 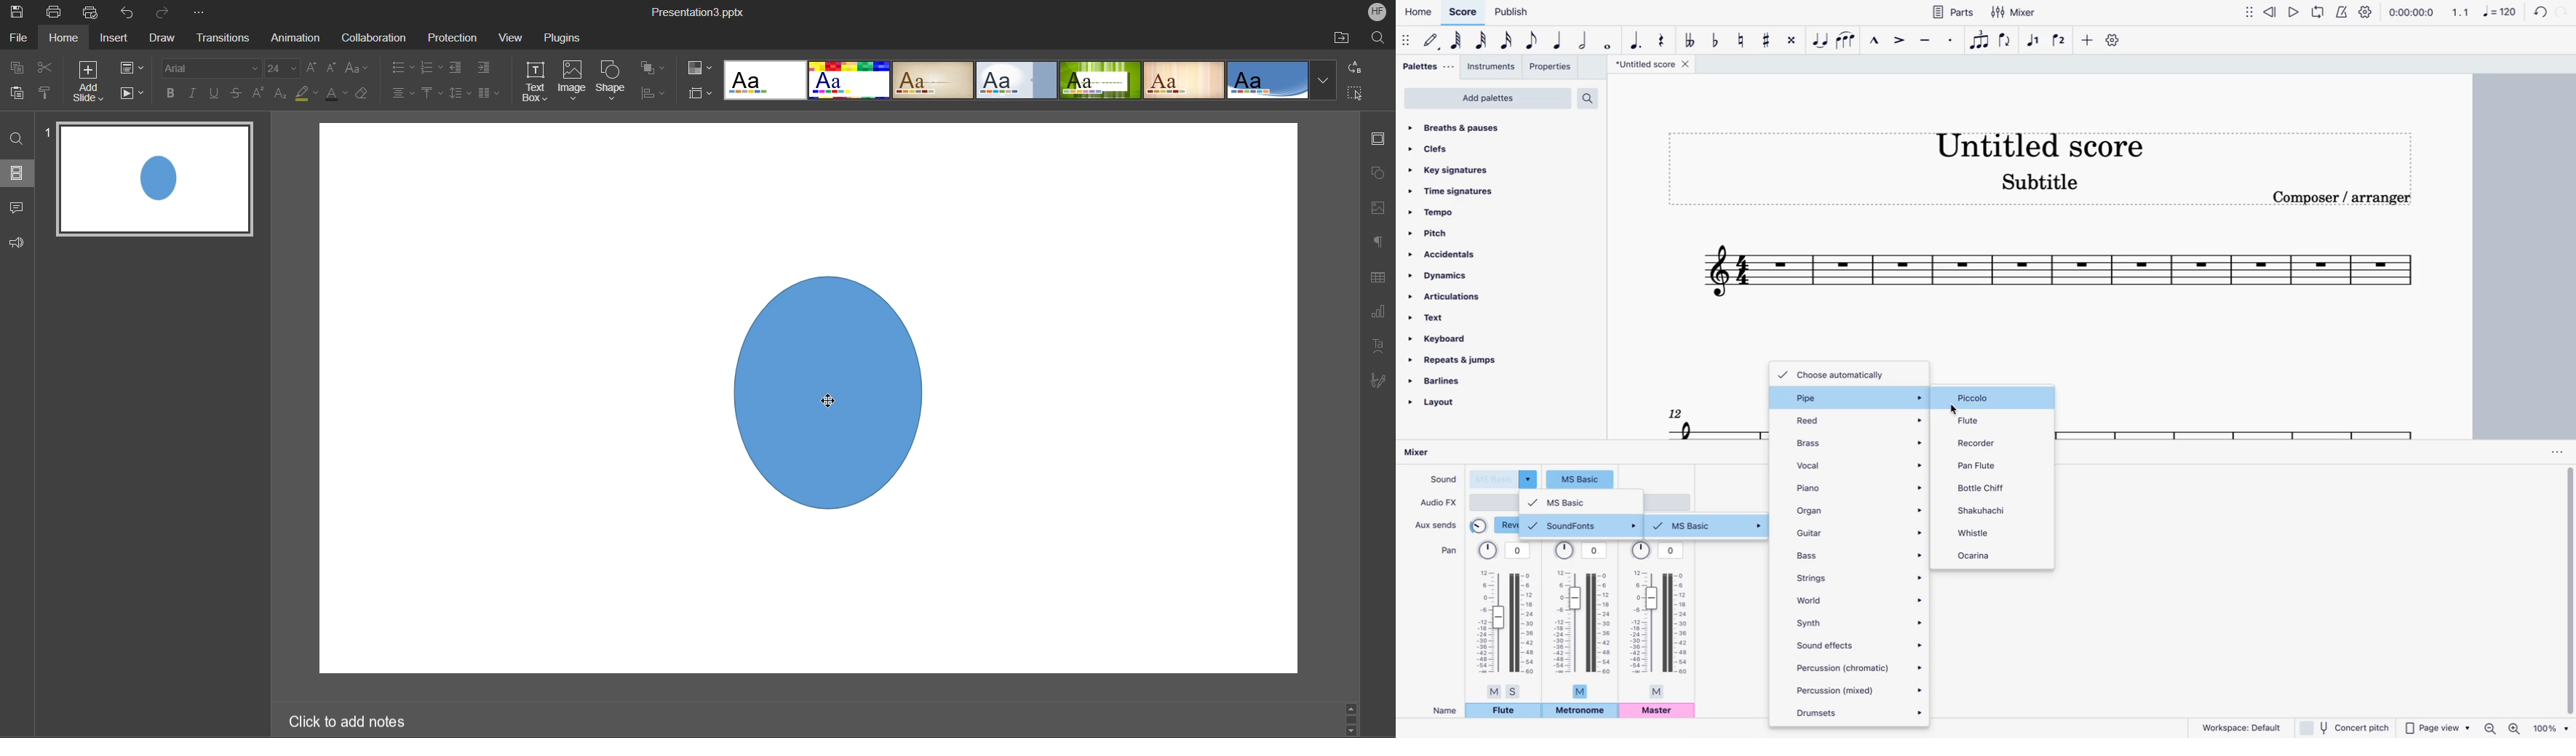 I want to click on Undo, so click(x=127, y=12).